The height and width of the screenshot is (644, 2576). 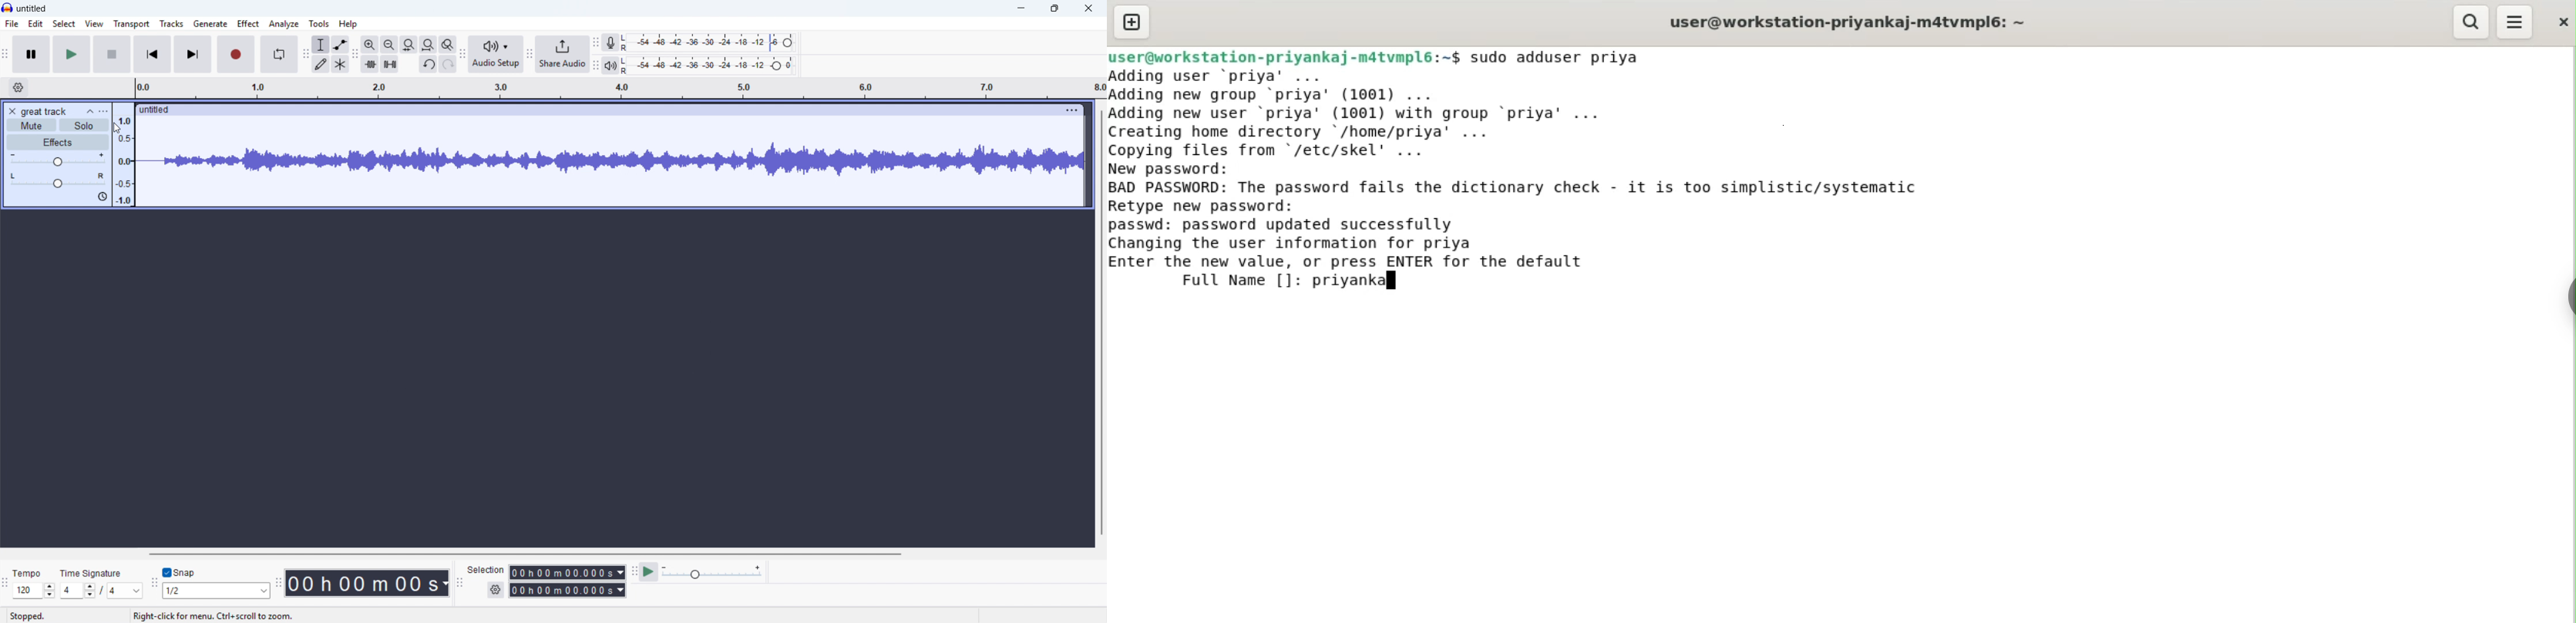 What do you see at coordinates (487, 570) in the screenshot?
I see `Selection` at bounding box center [487, 570].